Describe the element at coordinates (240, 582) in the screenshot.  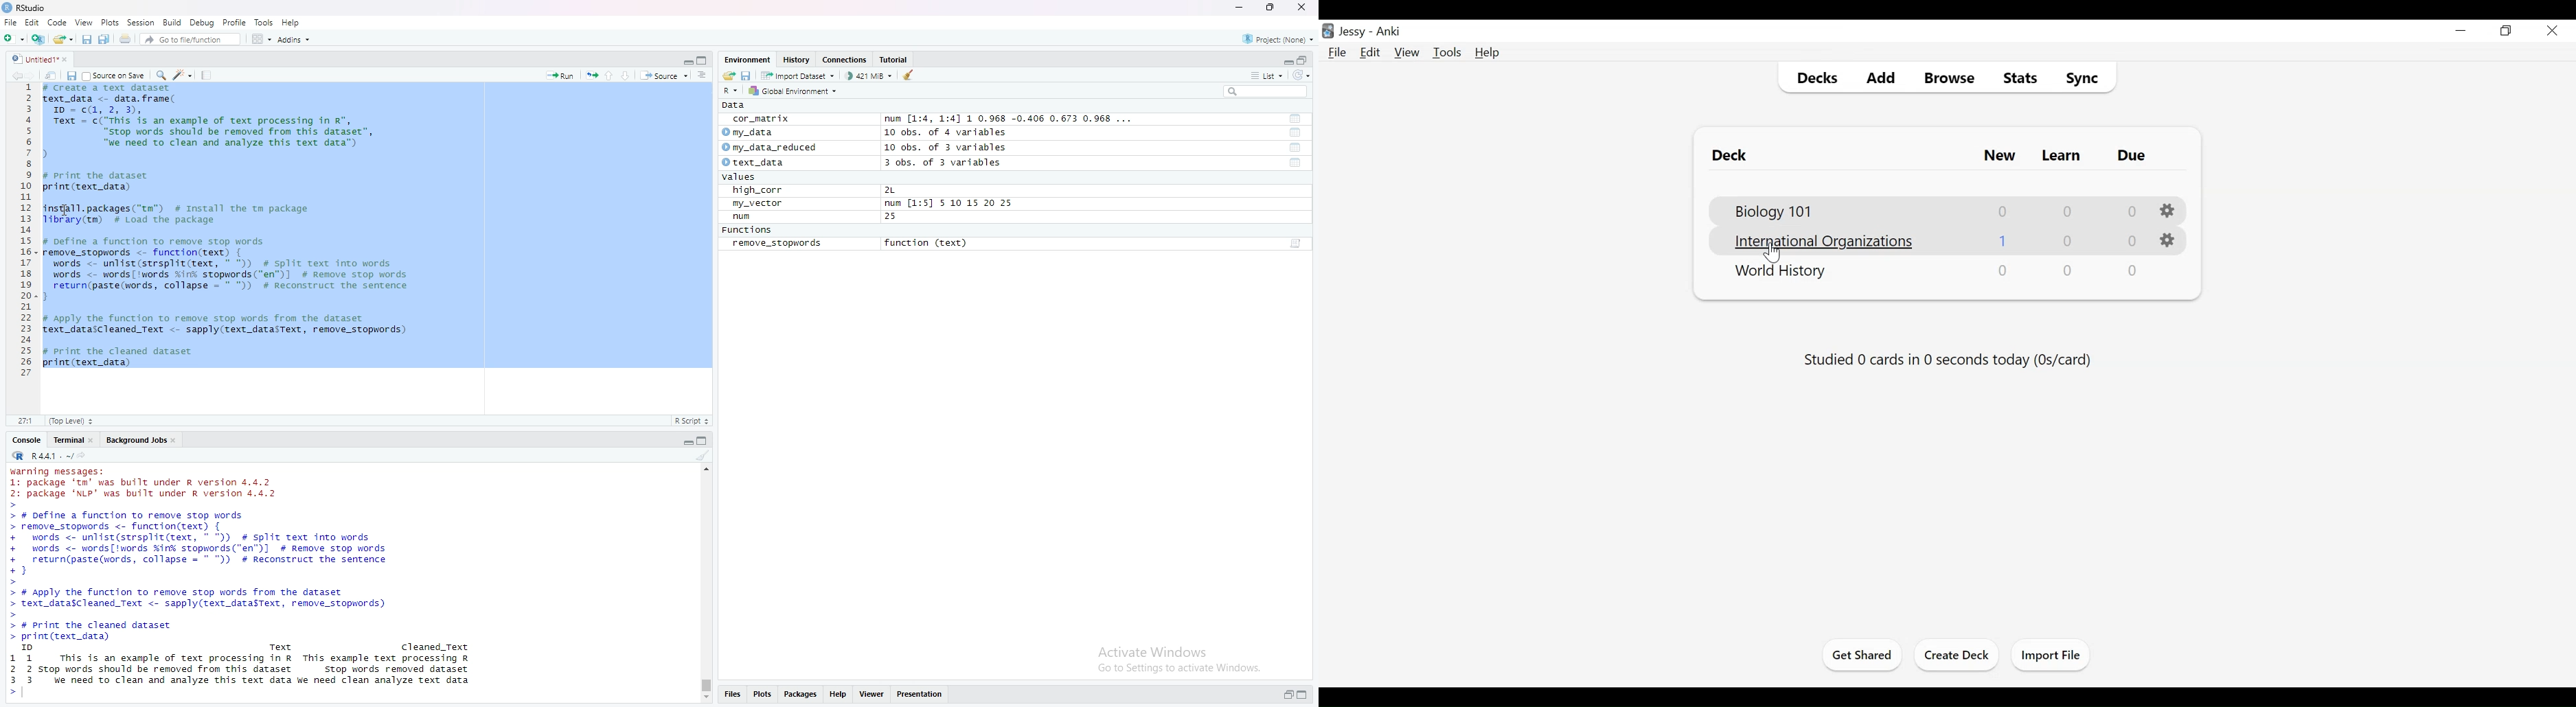
I see `console log` at that location.